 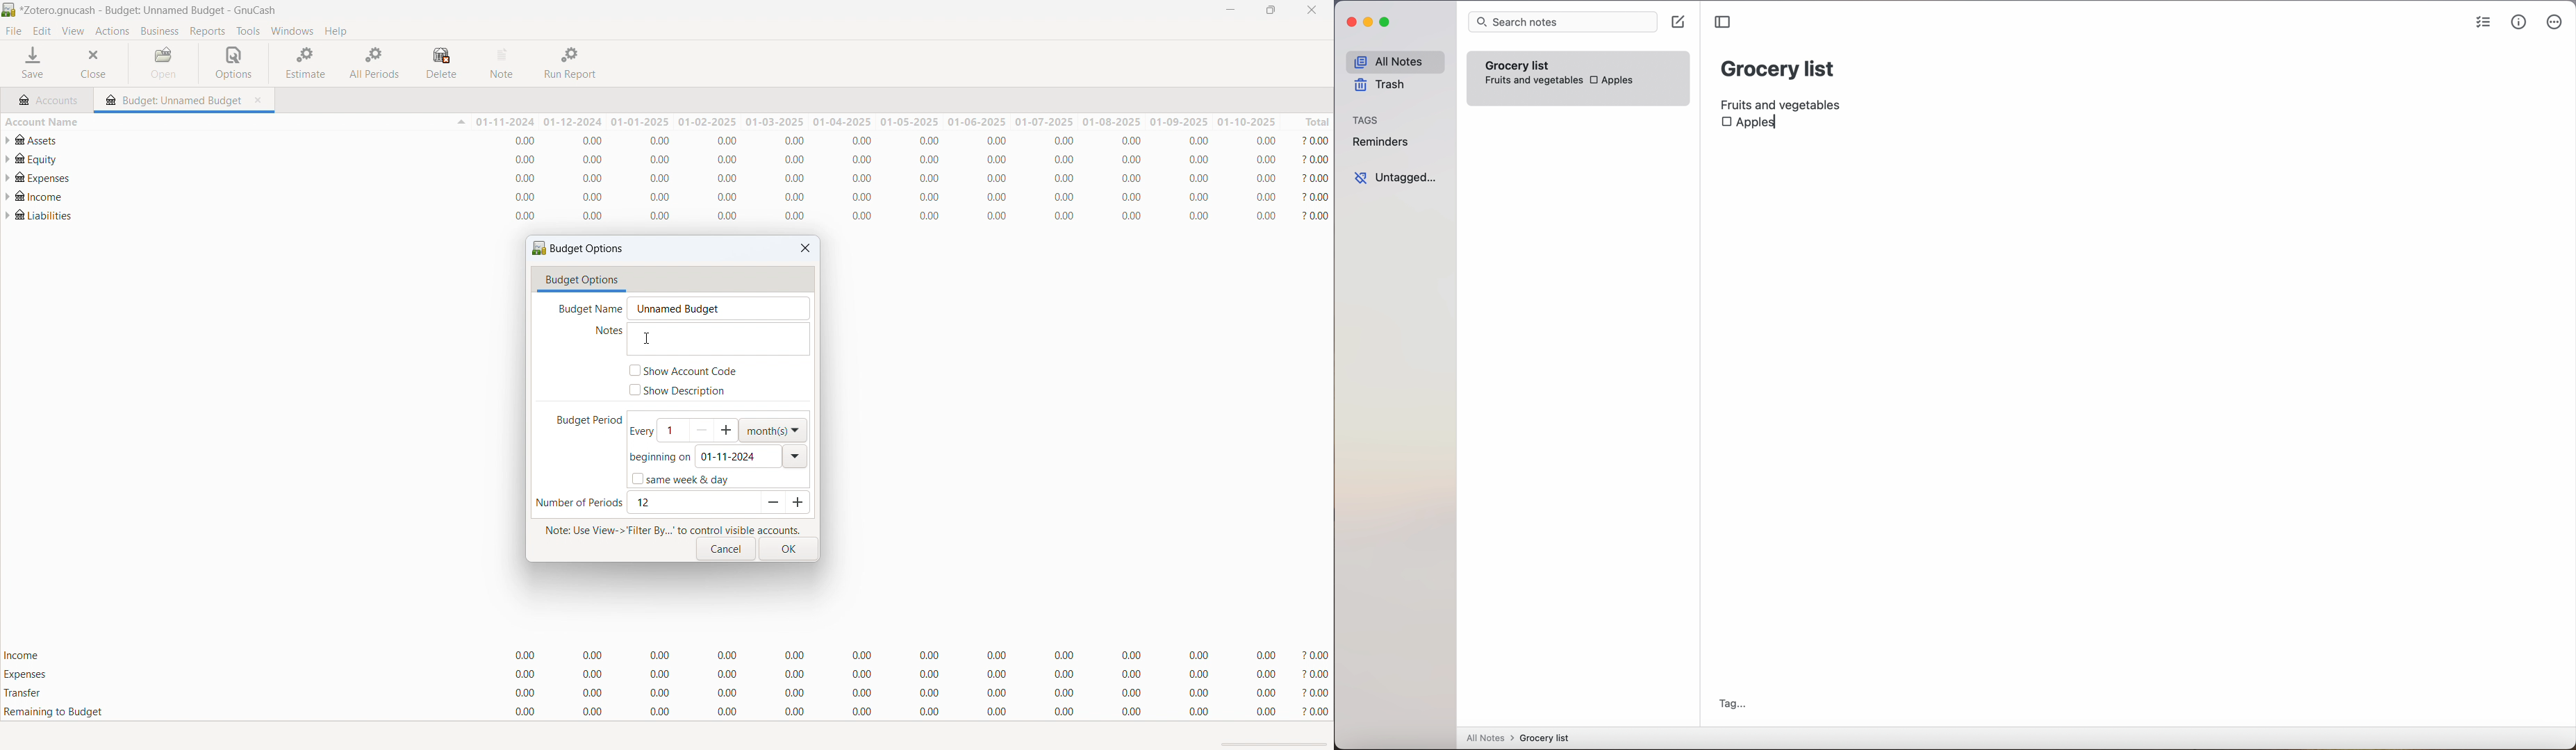 What do you see at coordinates (602, 333) in the screenshot?
I see `notes` at bounding box center [602, 333].